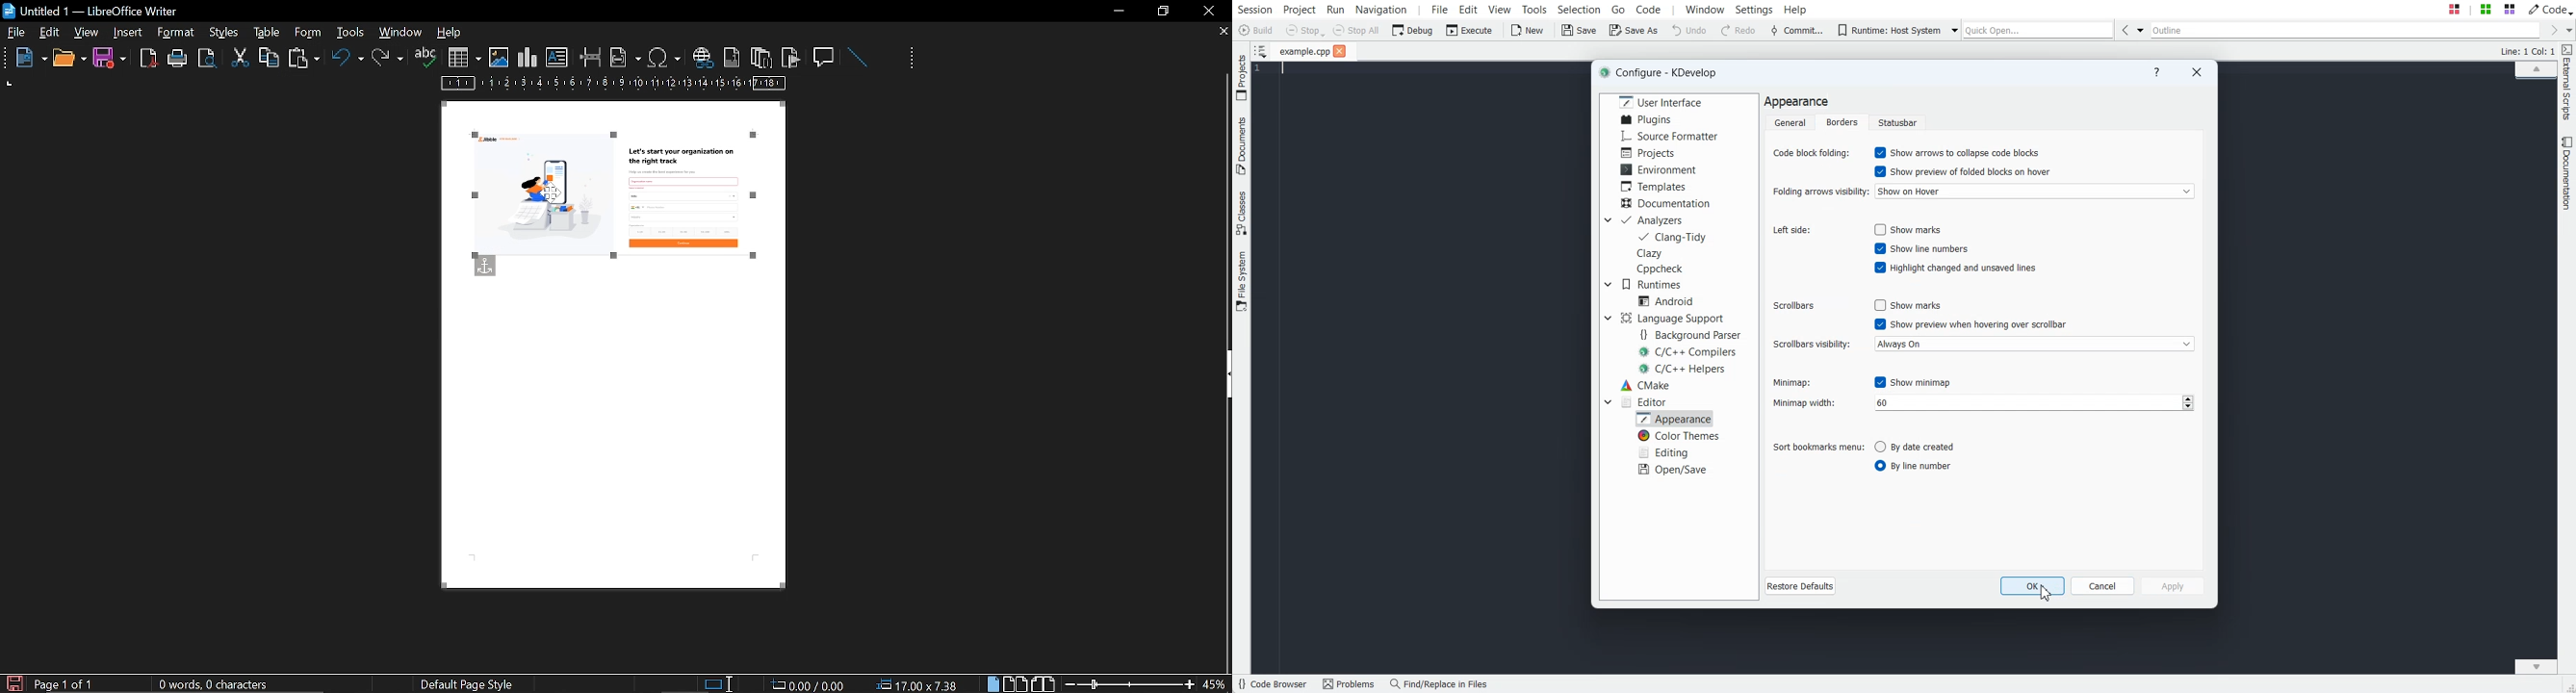  What do you see at coordinates (401, 32) in the screenshot?
I see `window` at bounding box center [401, 32].